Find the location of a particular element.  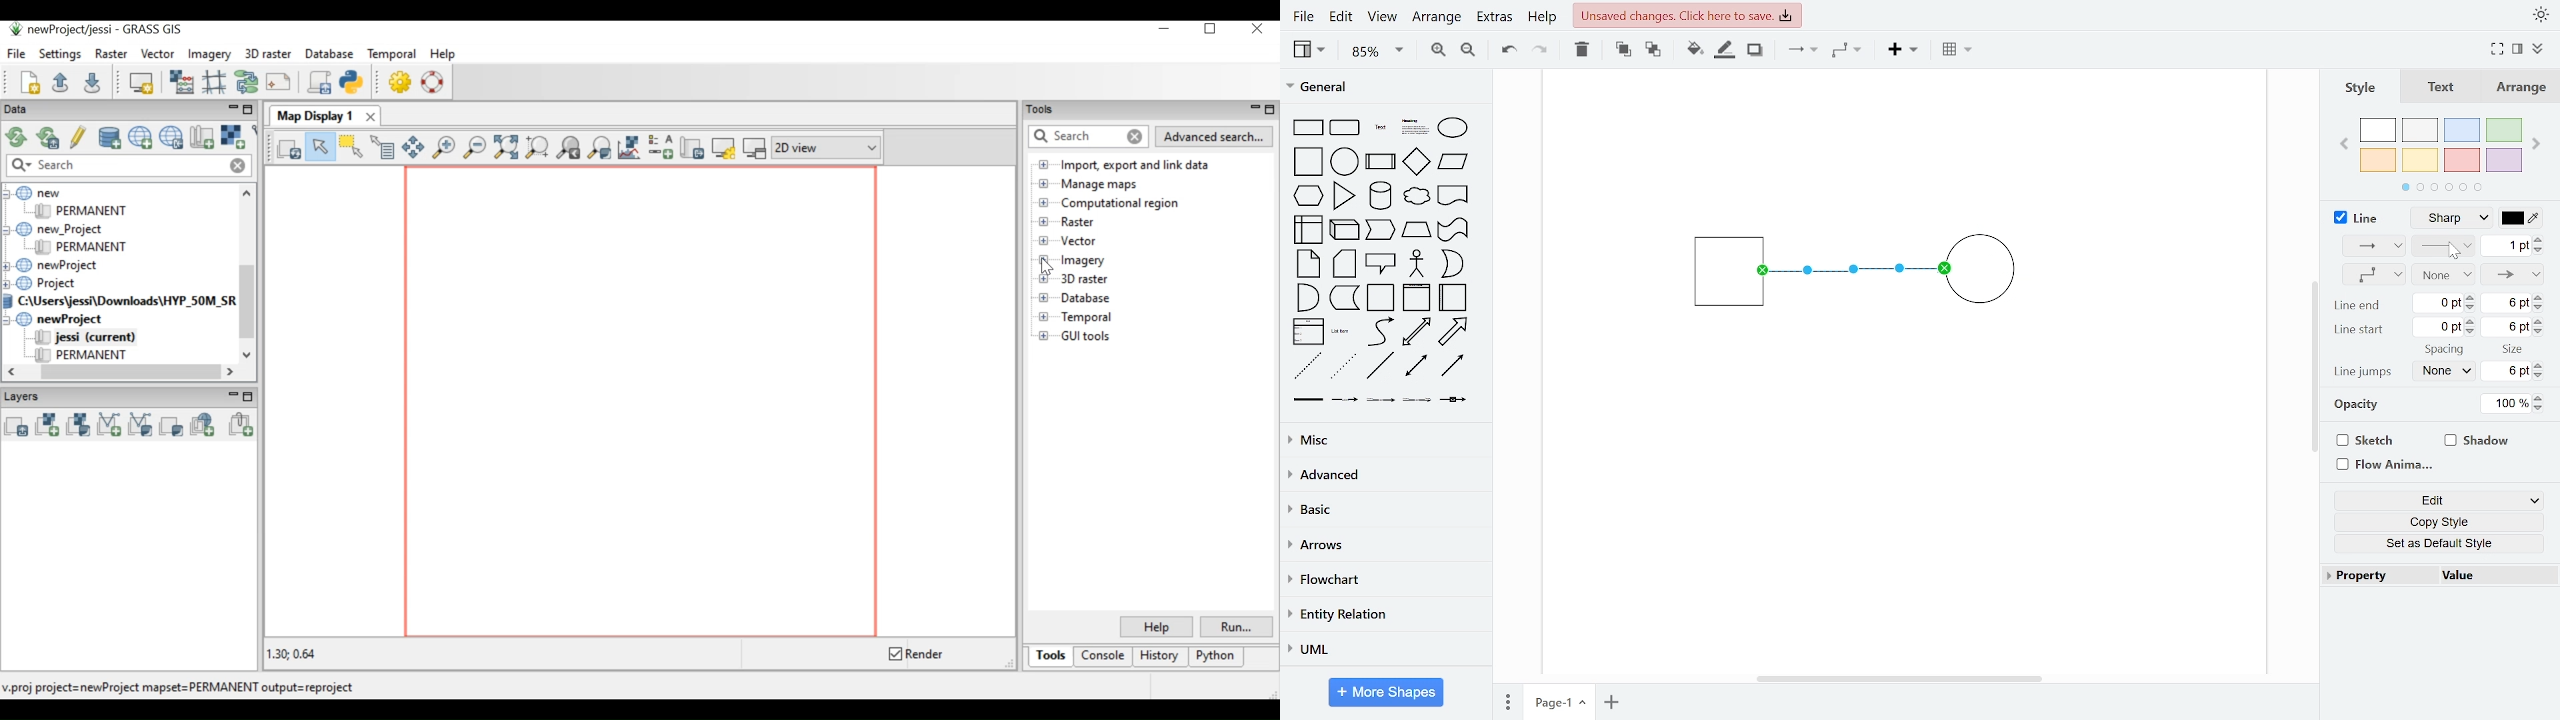

text is located at coordinates (1382, 129).